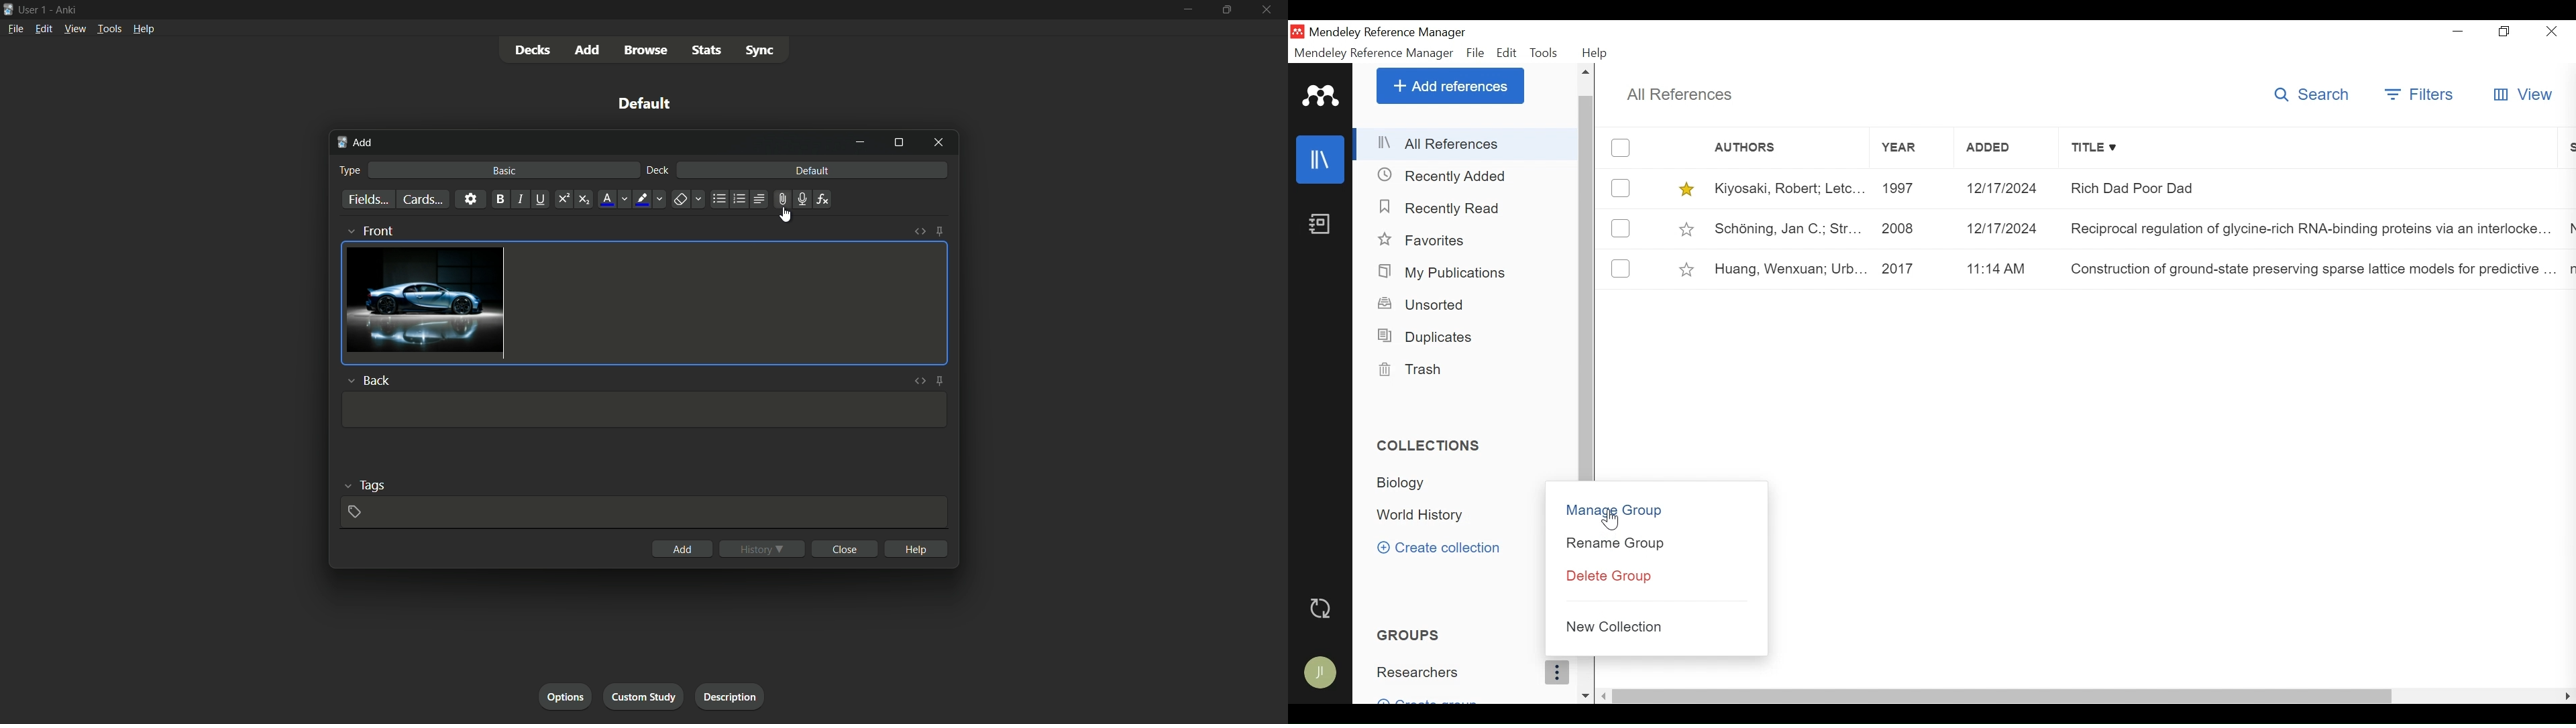 The width and height of the screenshot is (2576, 728). I want to click on minimize, so click(862, 143).